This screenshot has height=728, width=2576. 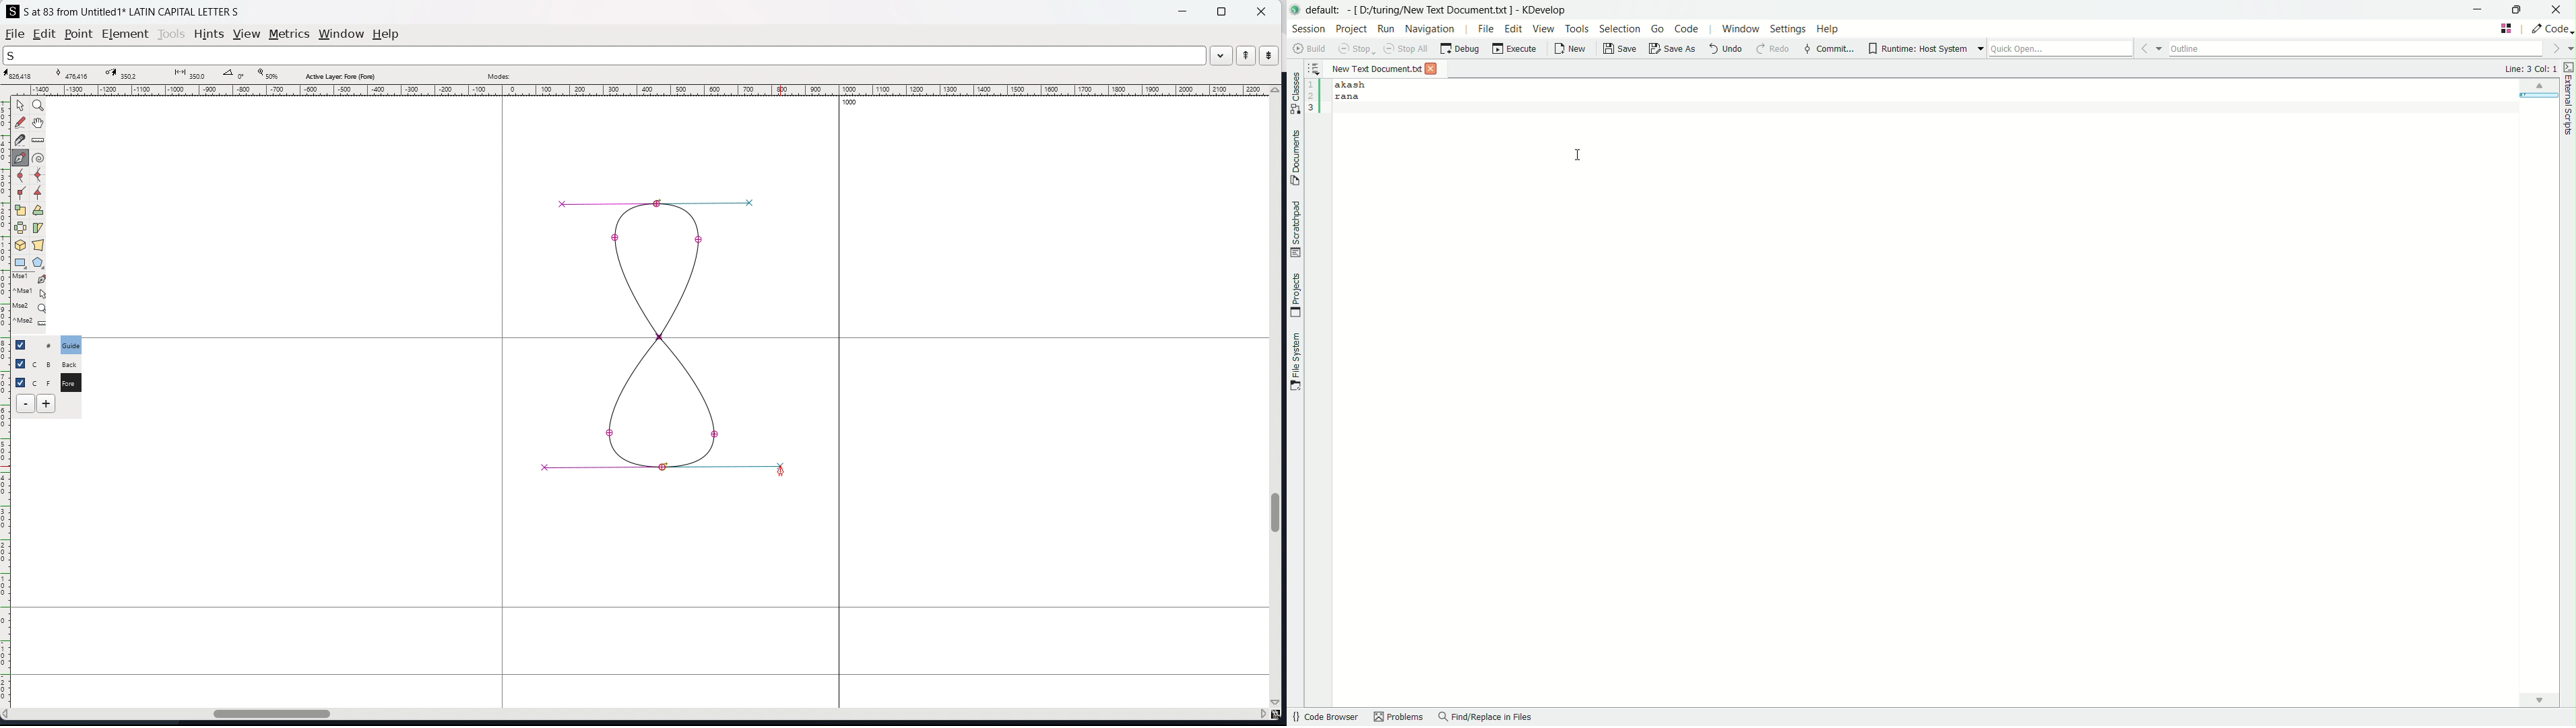 What do you see at coordinates (1278, 397) in the screenshot?
I see `vertical scrollbar` at bounding box center [1278, 397].